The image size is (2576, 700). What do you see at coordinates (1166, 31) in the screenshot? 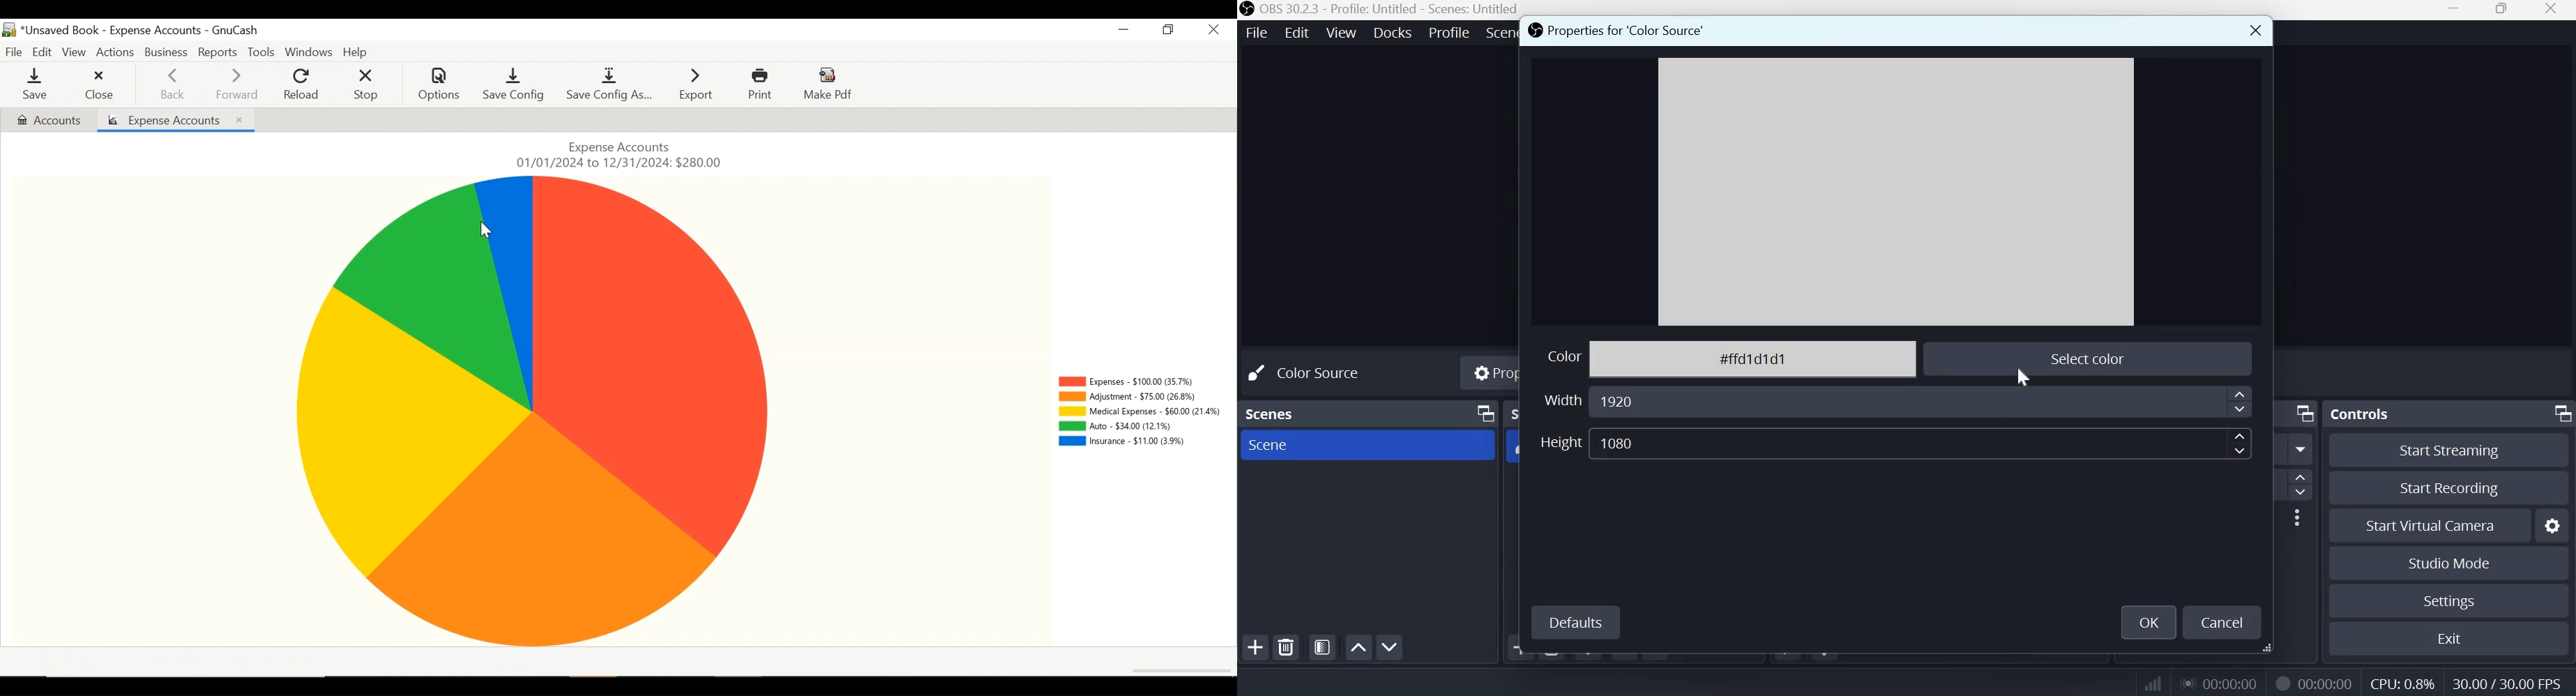
I see `Restore` at bounding box center [1166, 31].